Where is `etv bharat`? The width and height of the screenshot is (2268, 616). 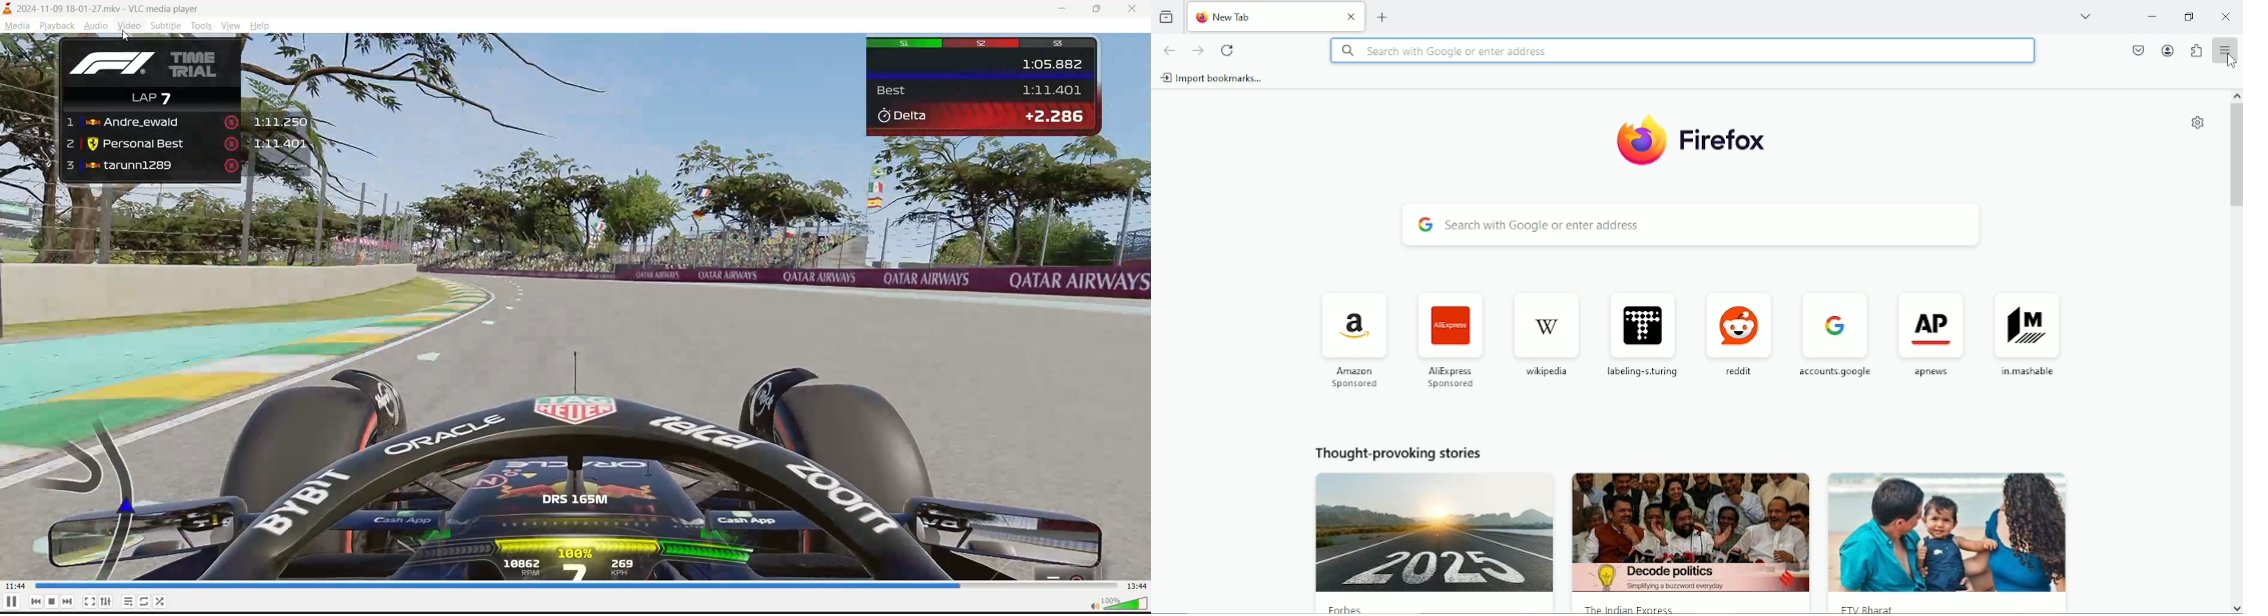
etv bharat is located at coordinates (1880, 607).